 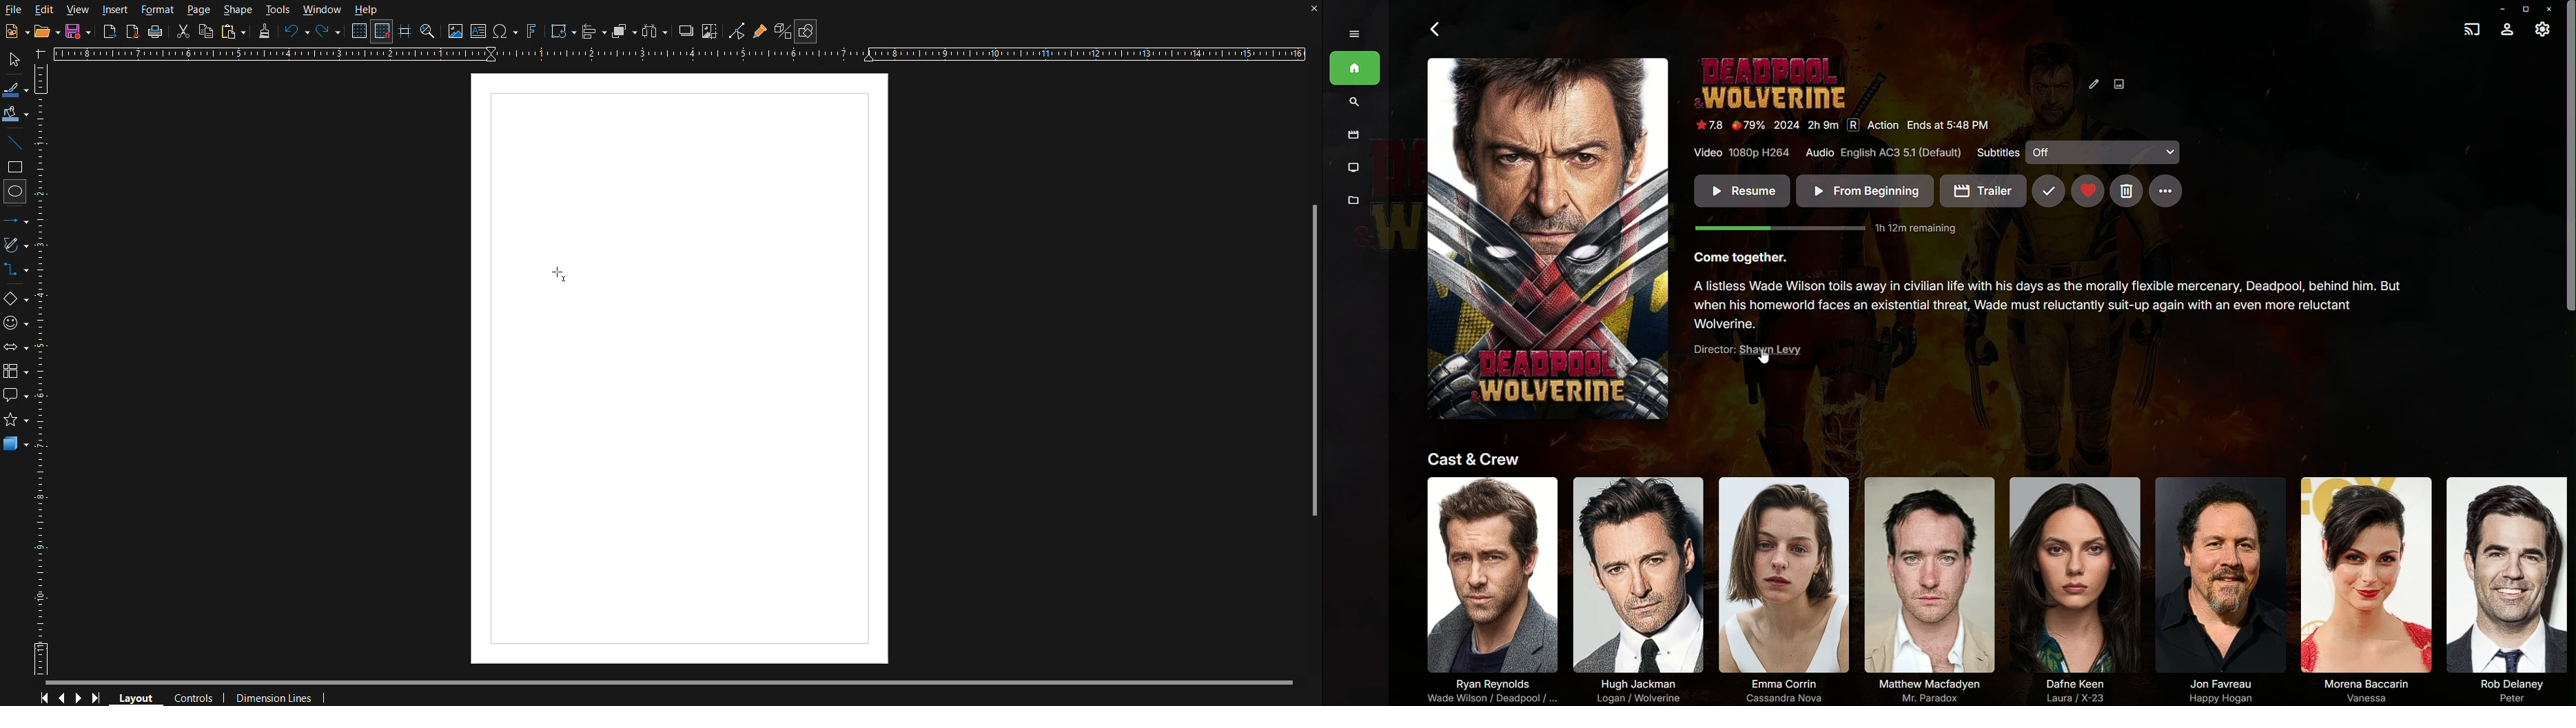 I want to click on Toggle Point Edit Mode, so click(x=737, y=32).